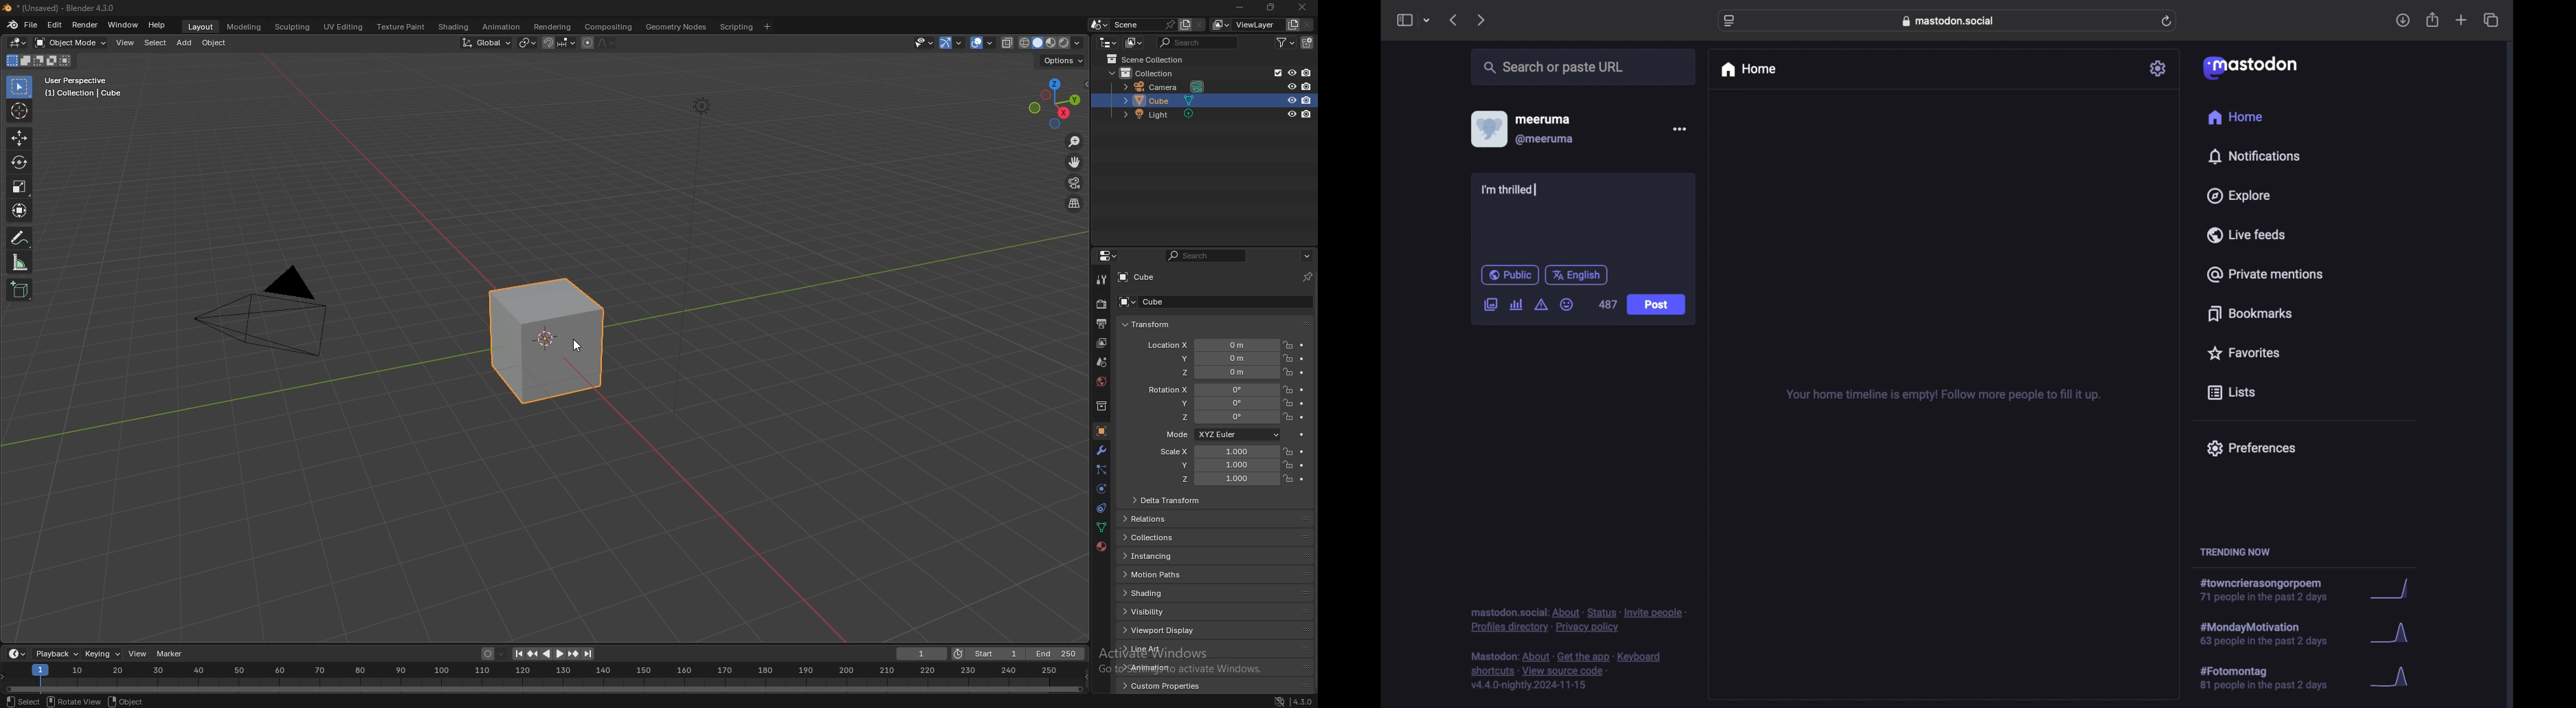 This screenshot has height=728, width=2576. What do you see at coordinates (1288, 464) in the screenshot?
I see `lock location` at bounding box center [1288, 464].